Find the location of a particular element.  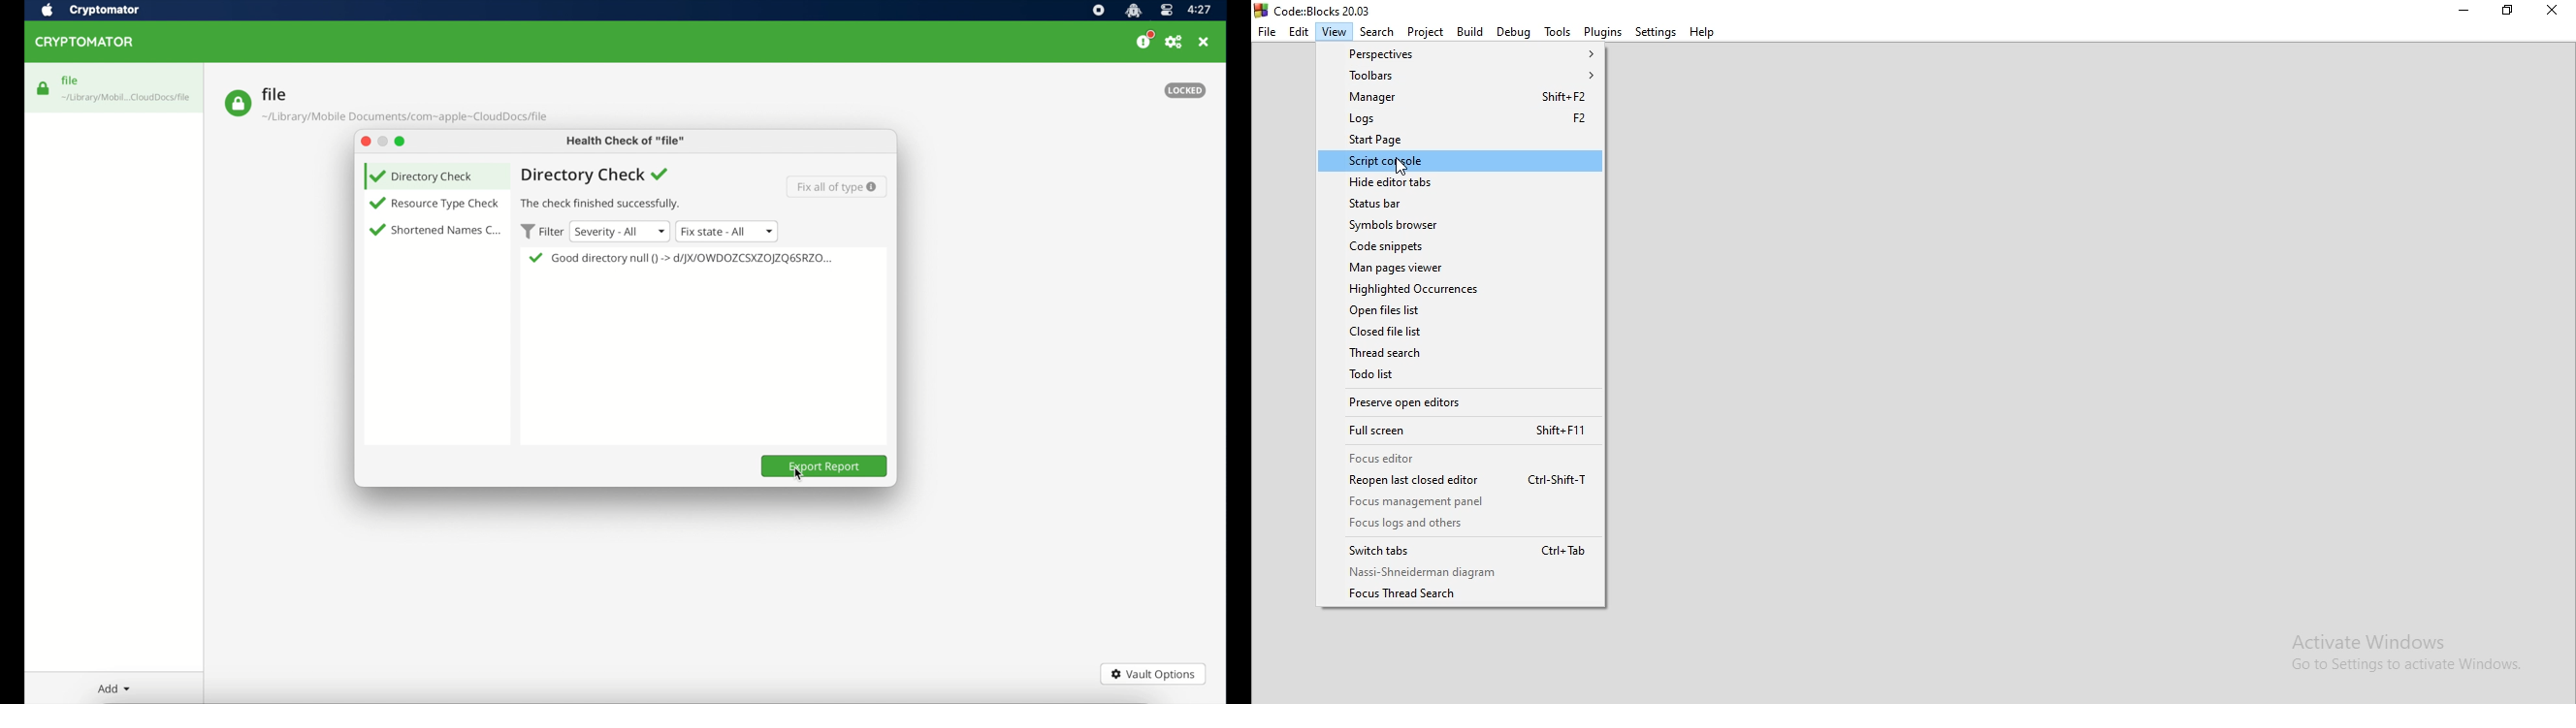

Search  is located at coordinates (1377, 32).